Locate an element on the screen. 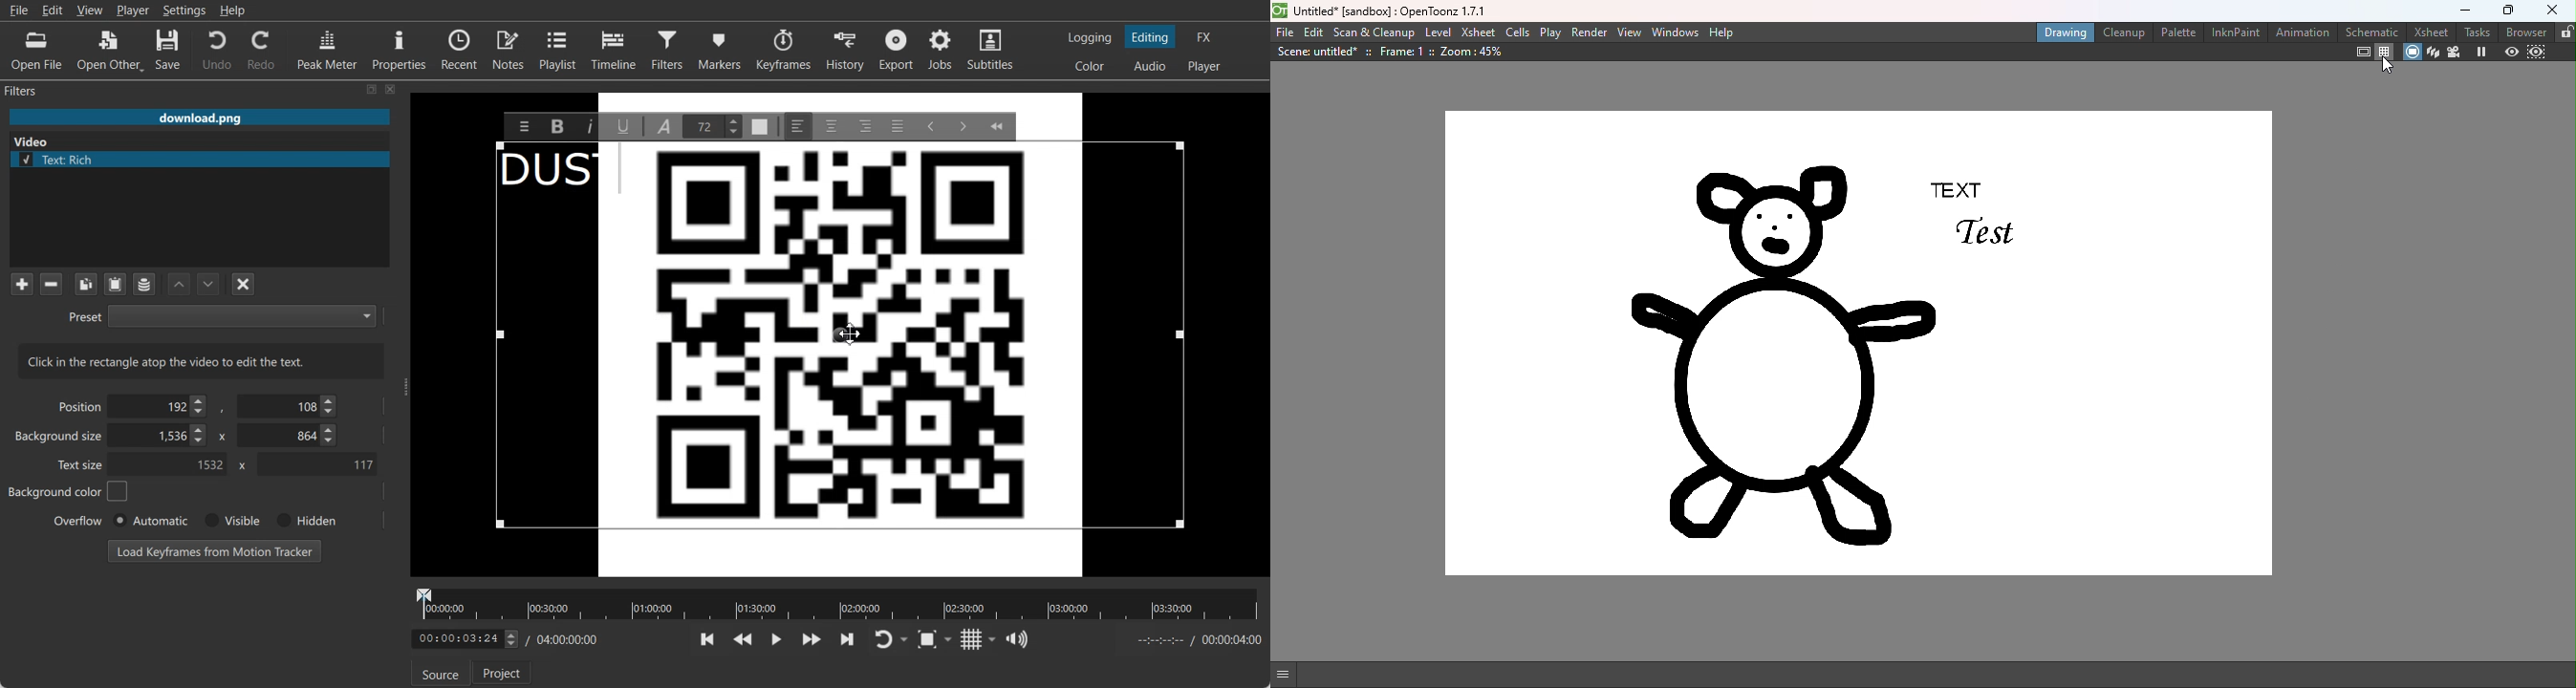 Image resolution: width=2576 pixels, height=700 pixels. Remove selected Filter is located at coordinates (50, 283).